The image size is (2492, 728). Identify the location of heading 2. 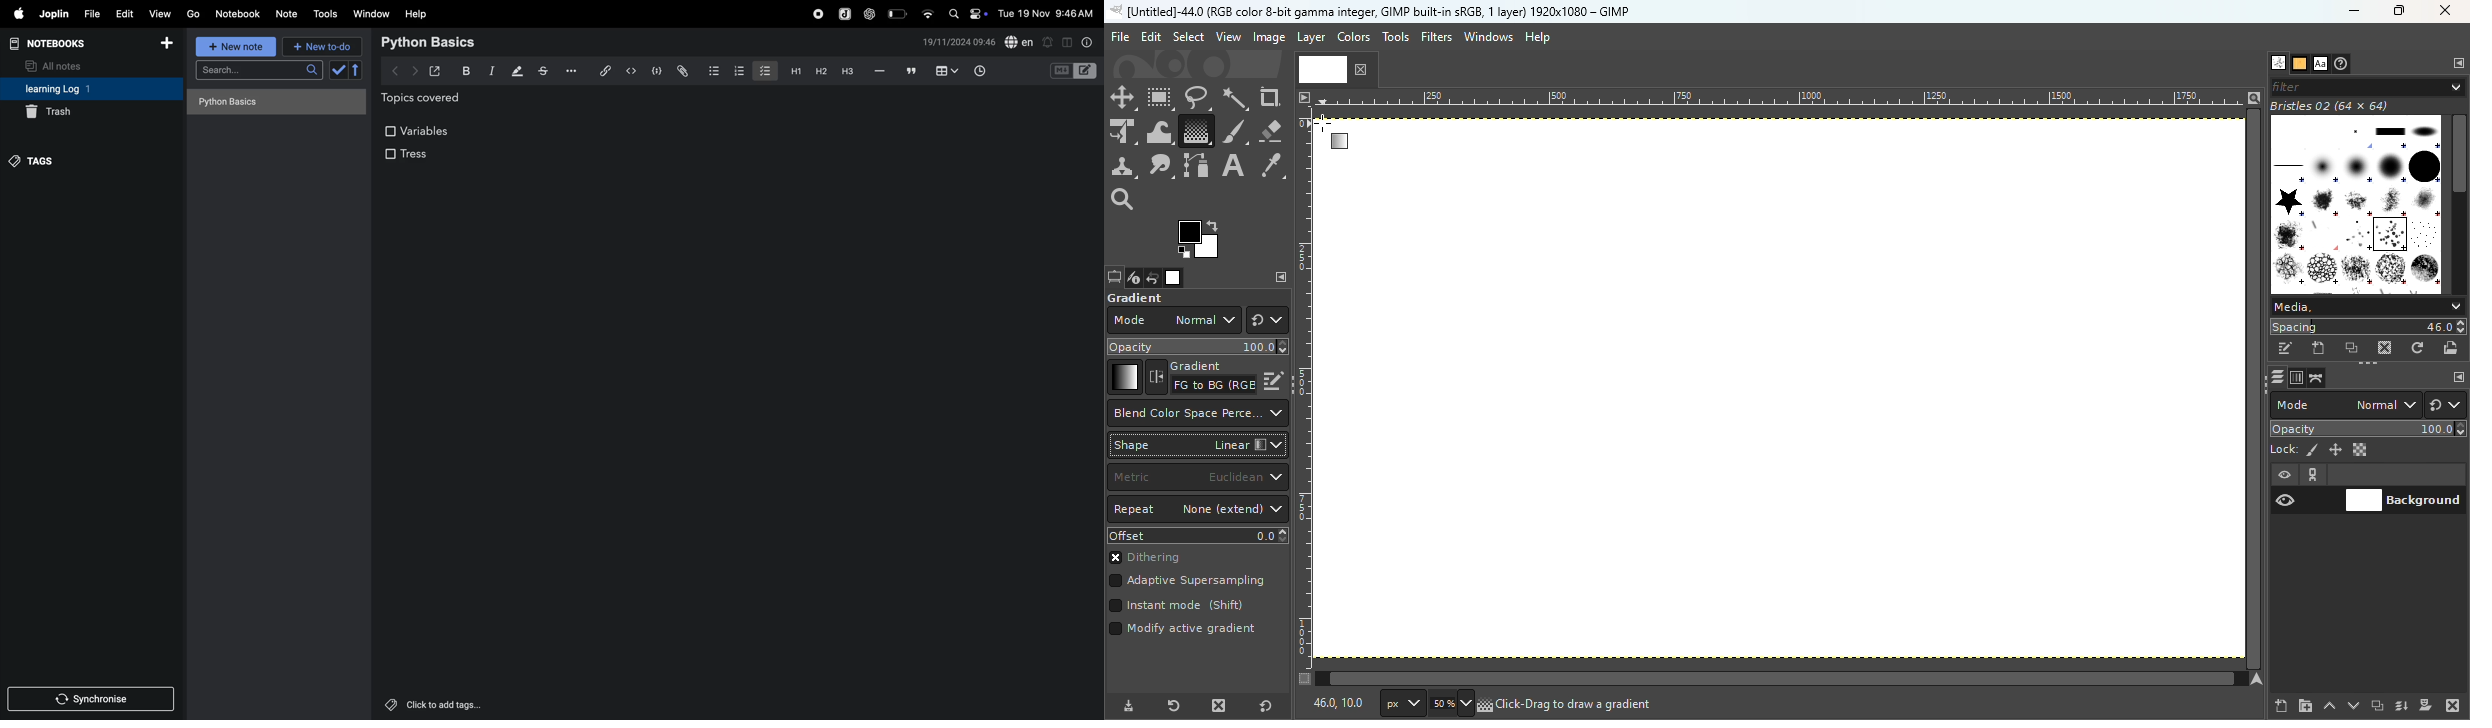
(821, 71).